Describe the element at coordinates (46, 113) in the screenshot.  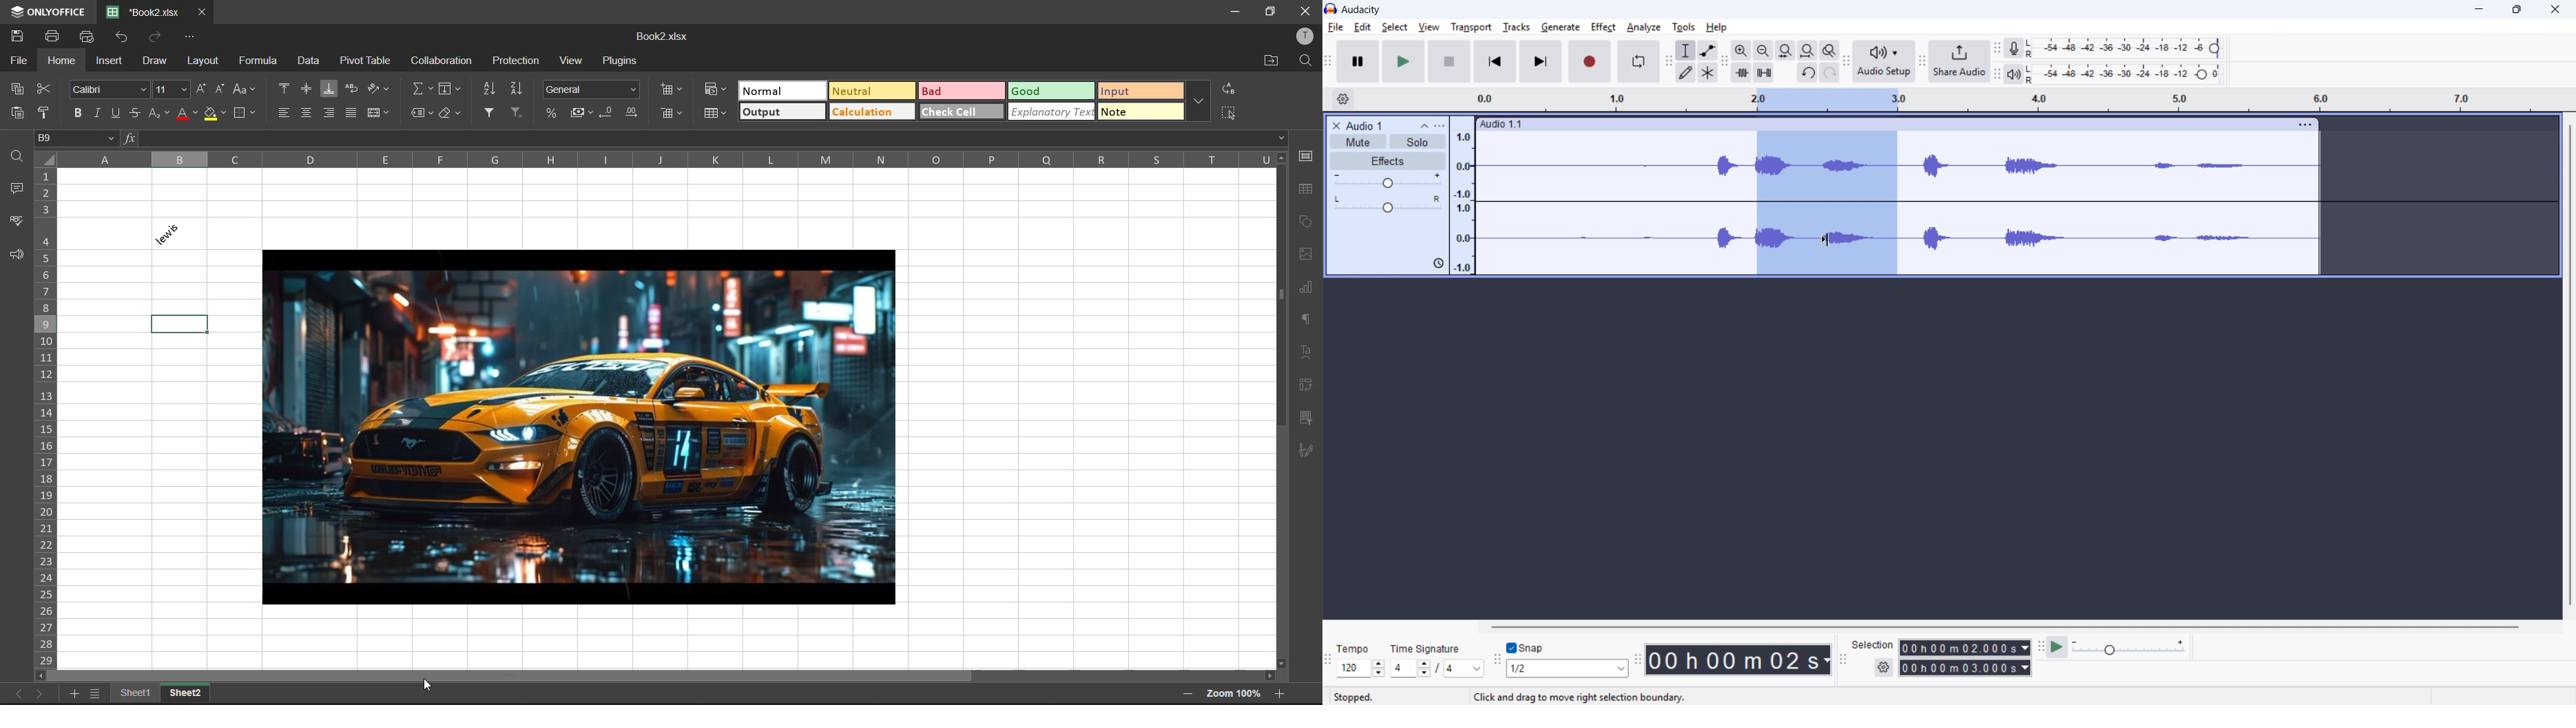
I see `copy style` at that location.